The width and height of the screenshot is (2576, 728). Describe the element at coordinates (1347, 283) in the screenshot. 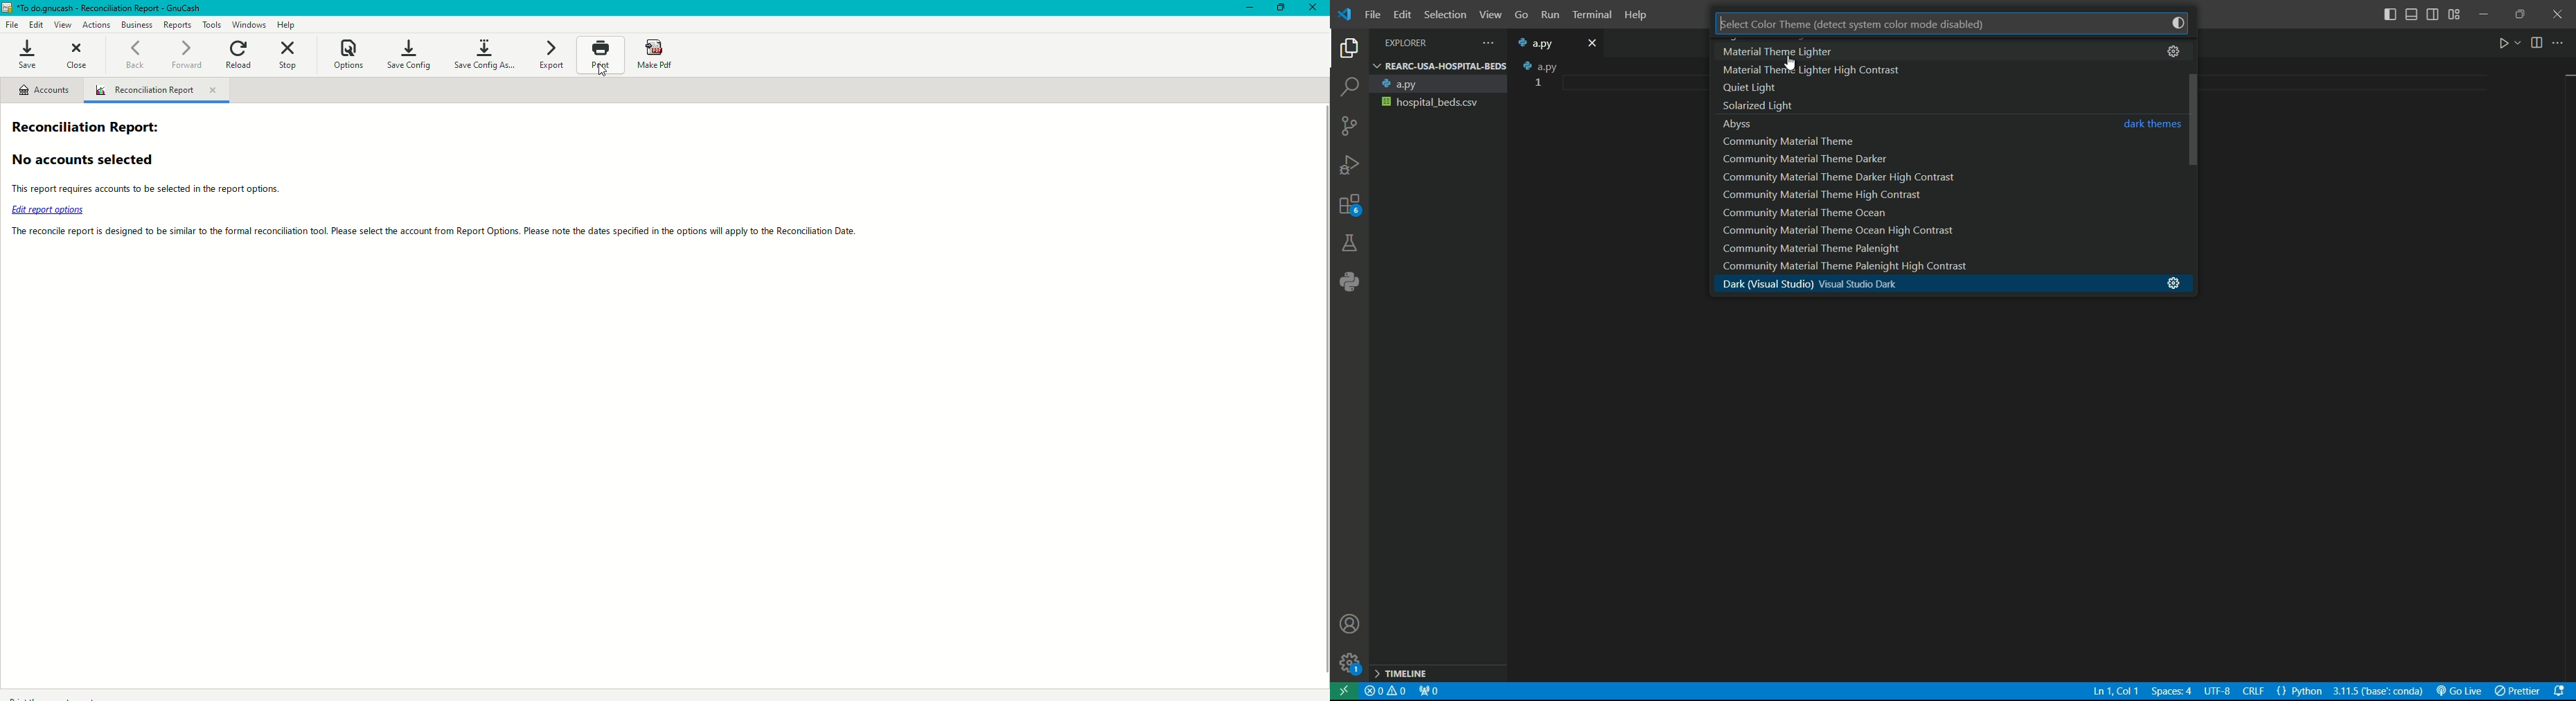

I see `python` at that location.